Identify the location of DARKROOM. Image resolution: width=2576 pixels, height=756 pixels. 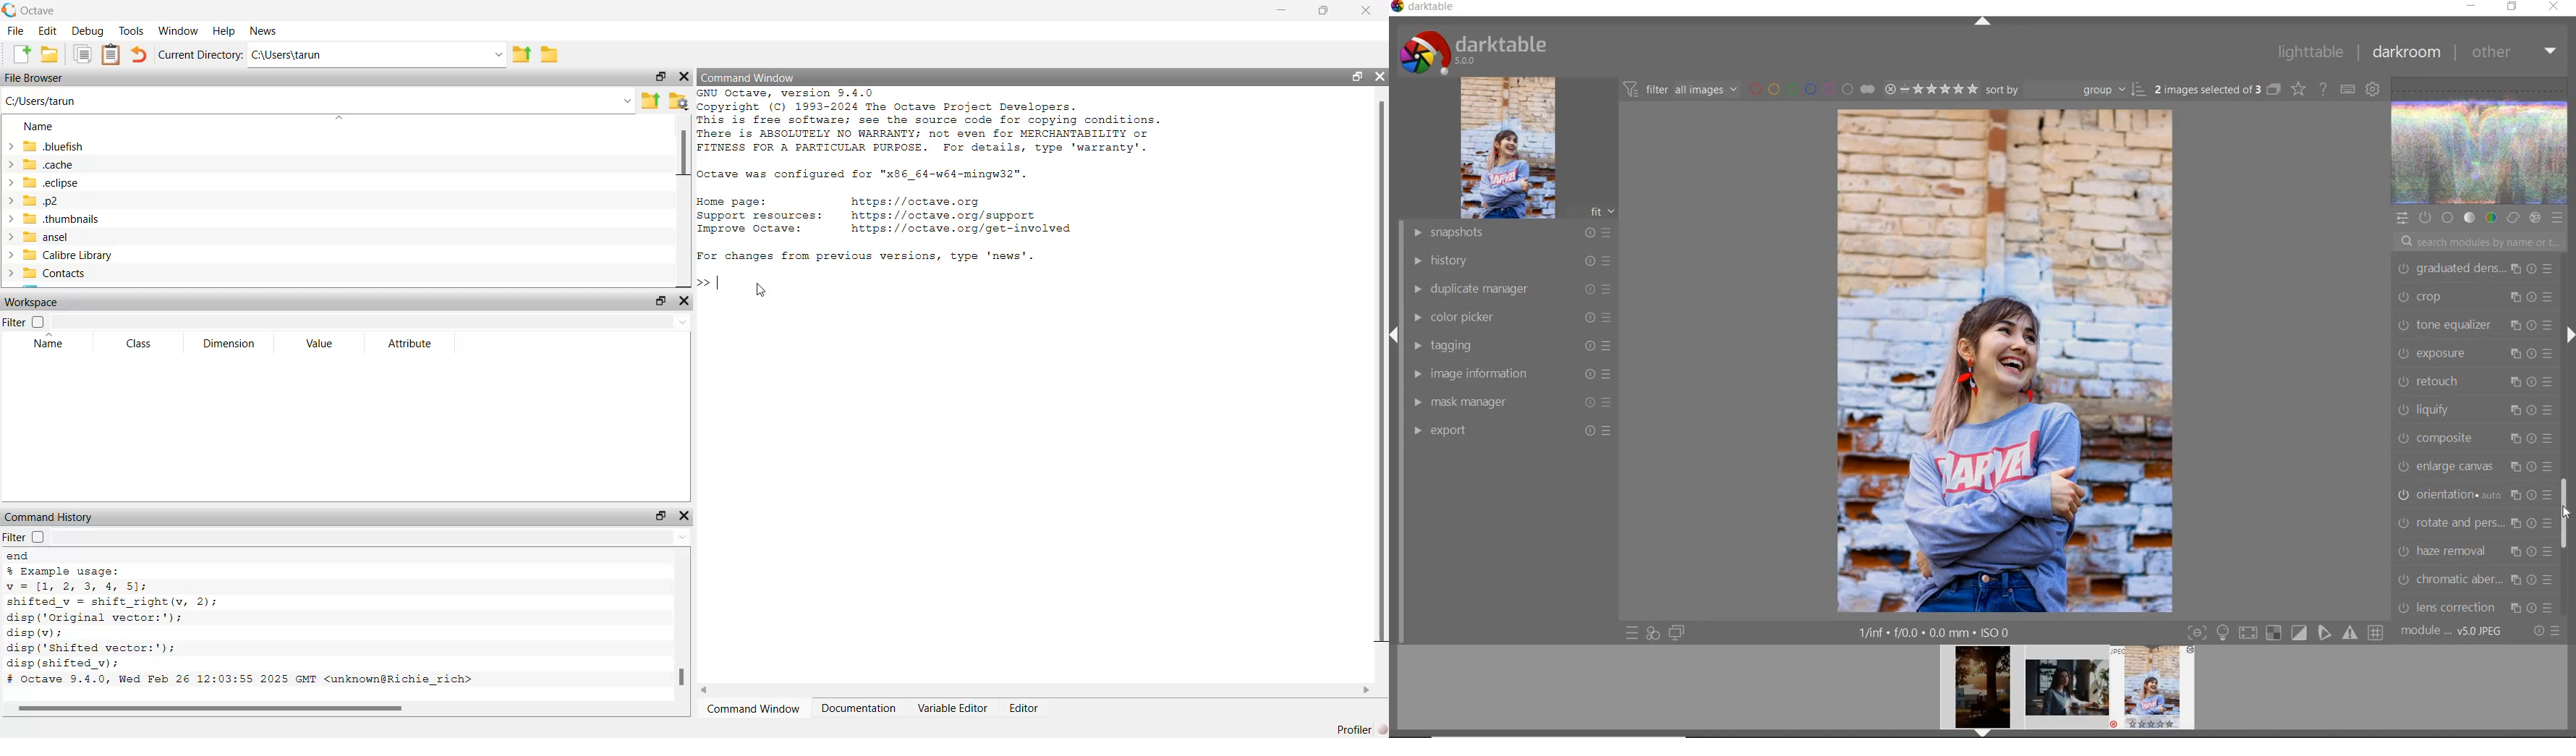
(2406, 52).